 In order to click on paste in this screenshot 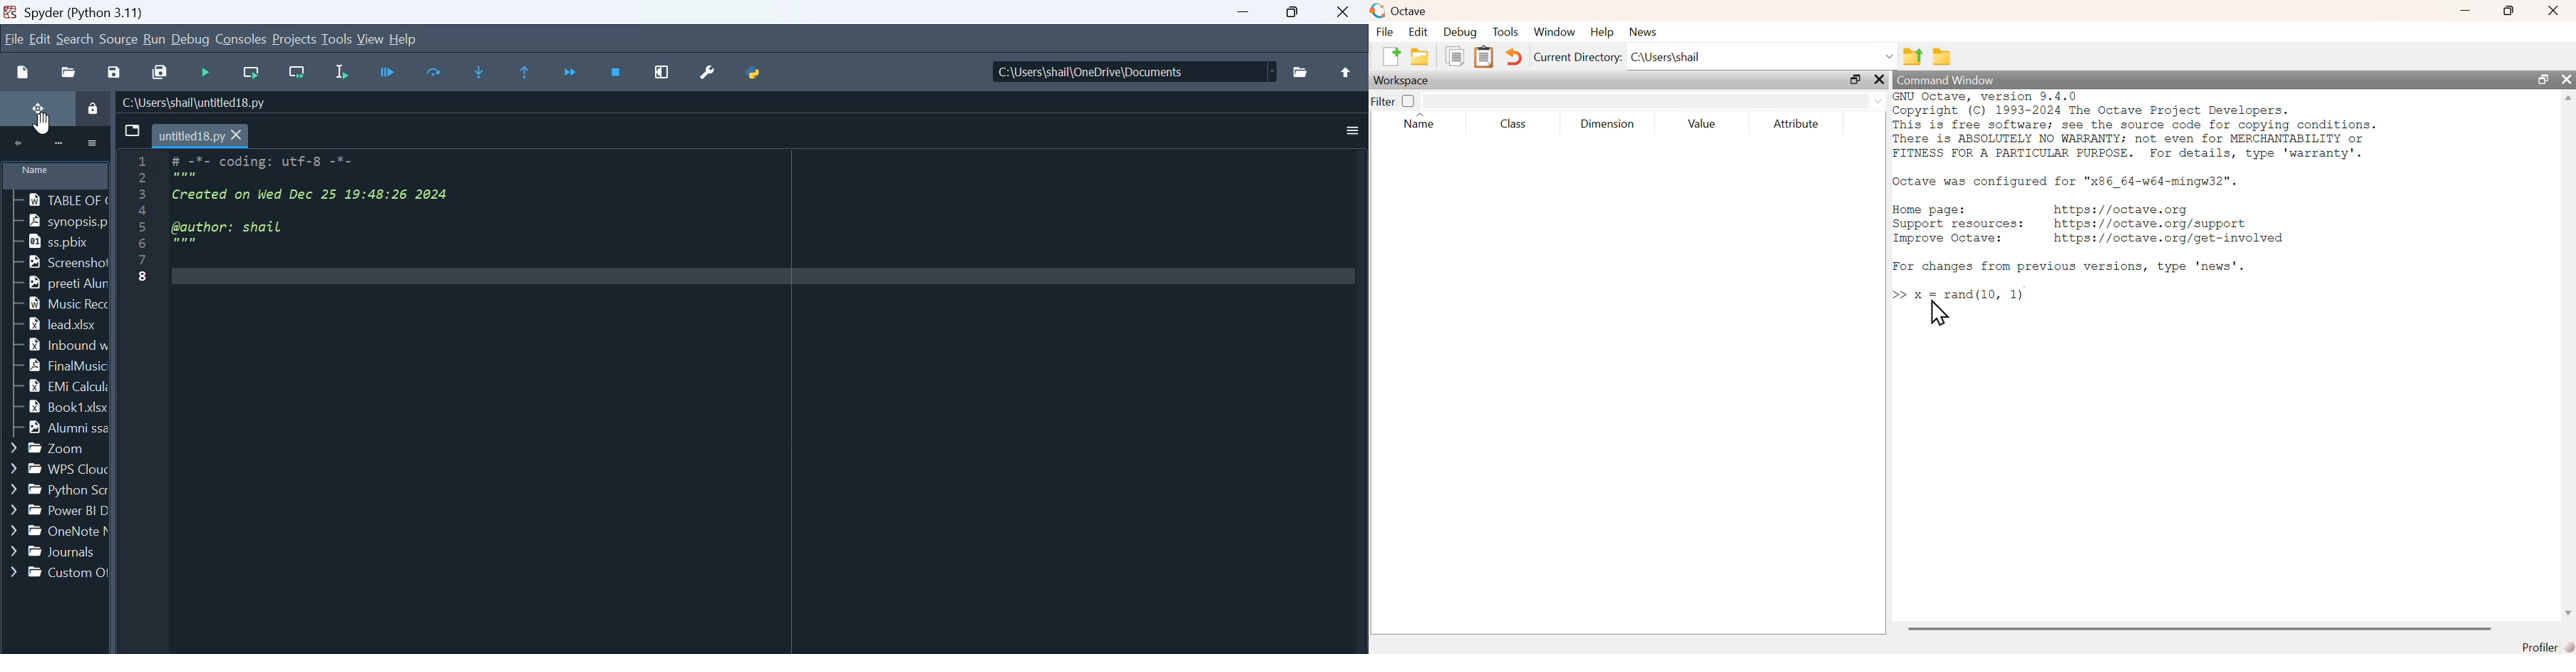, I will do `click(1484, 57)`.